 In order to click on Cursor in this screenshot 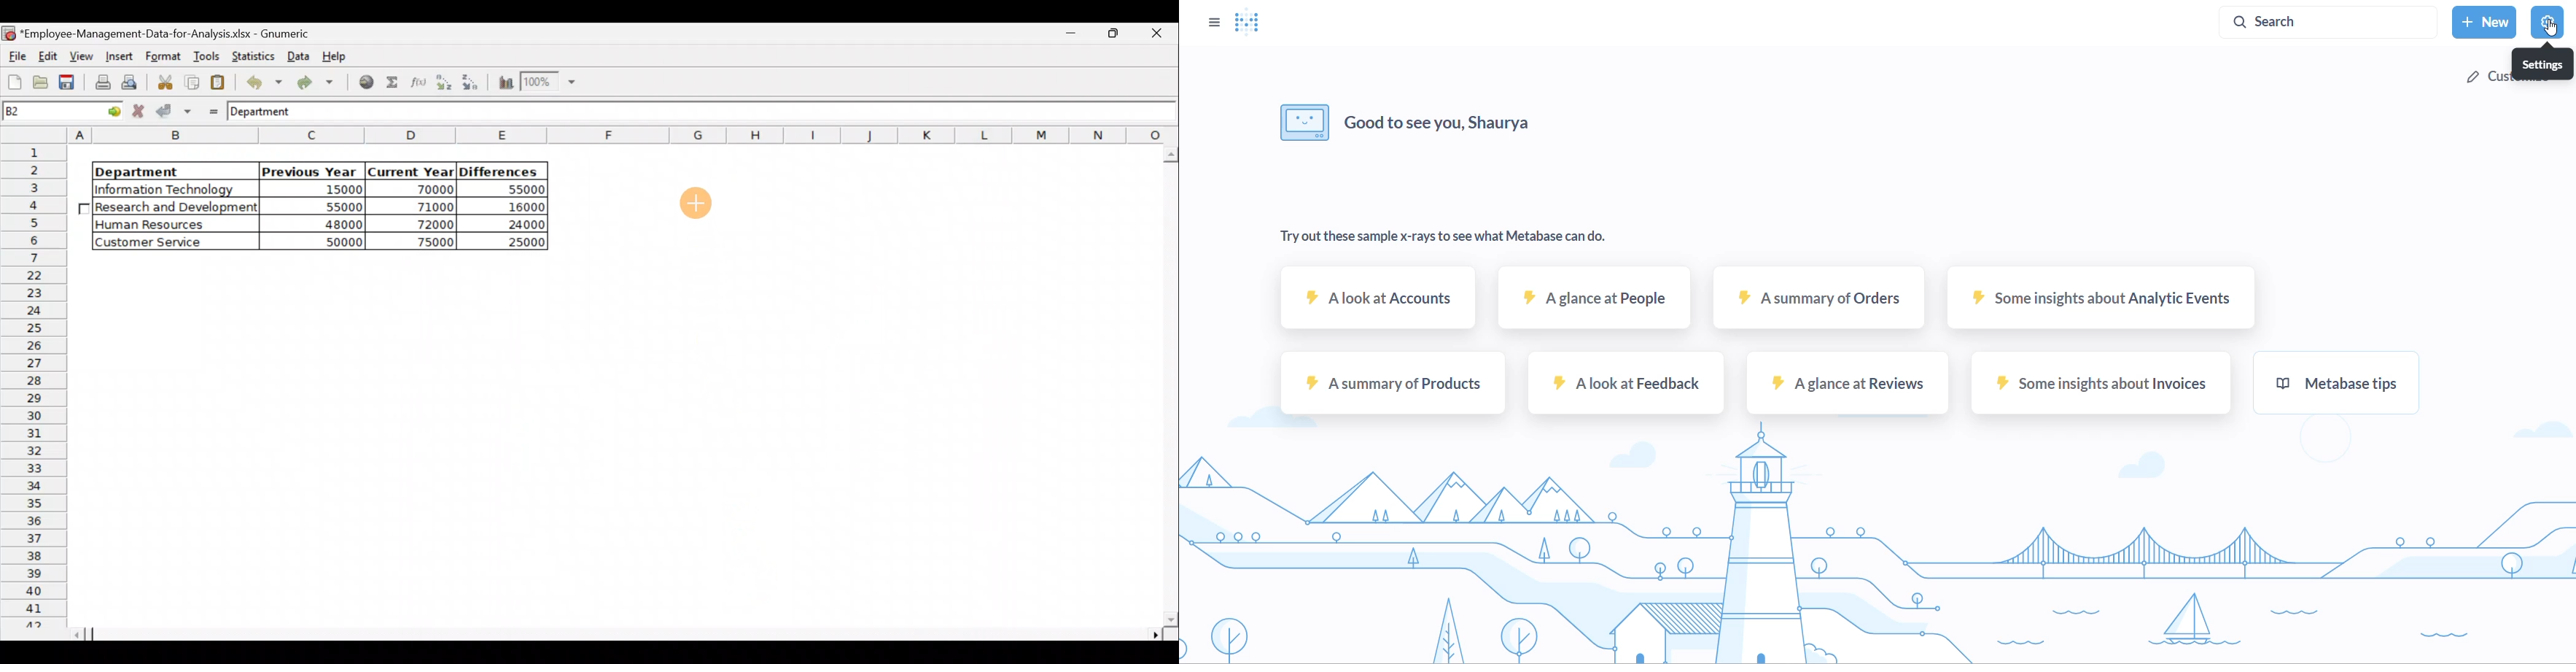, I will do `click(691, 204)`.